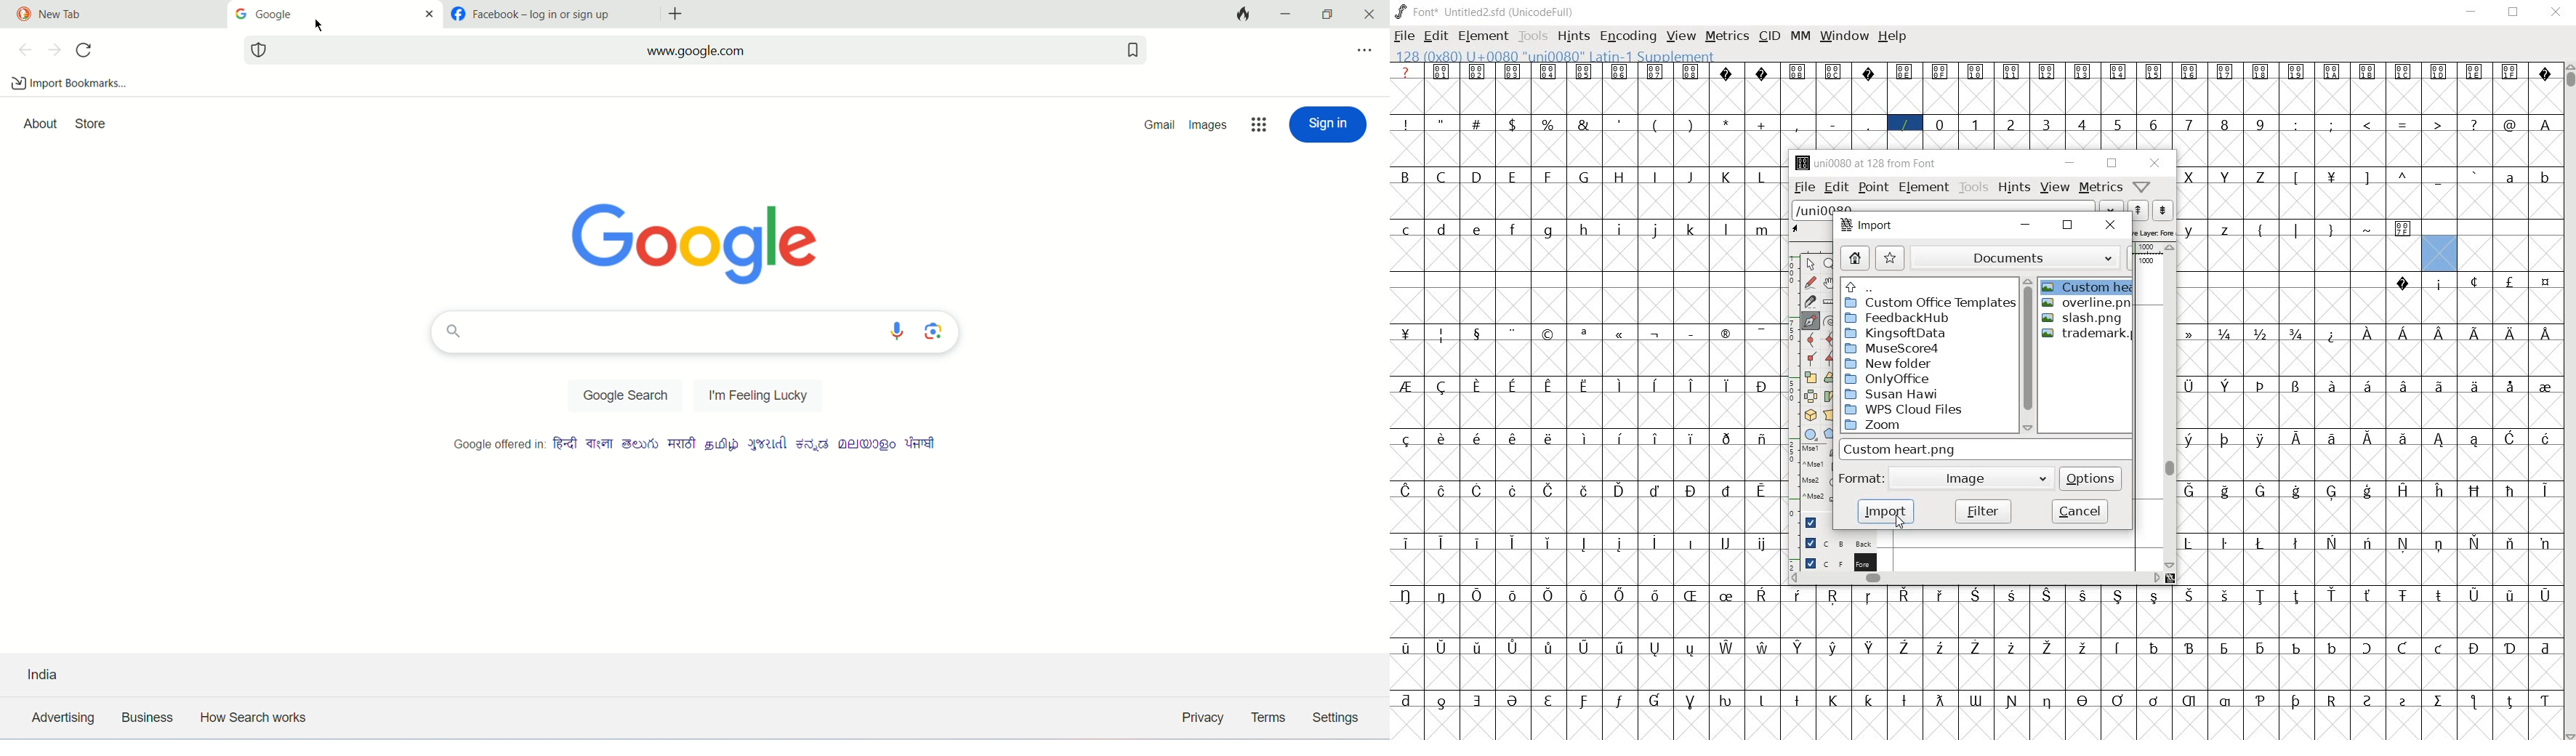 The height and width of the screenshot is (756, 2576). What do you see at coordinates (2475, 491) in the screenshot?
I see `glyph` at bounding box center [2475, 491].